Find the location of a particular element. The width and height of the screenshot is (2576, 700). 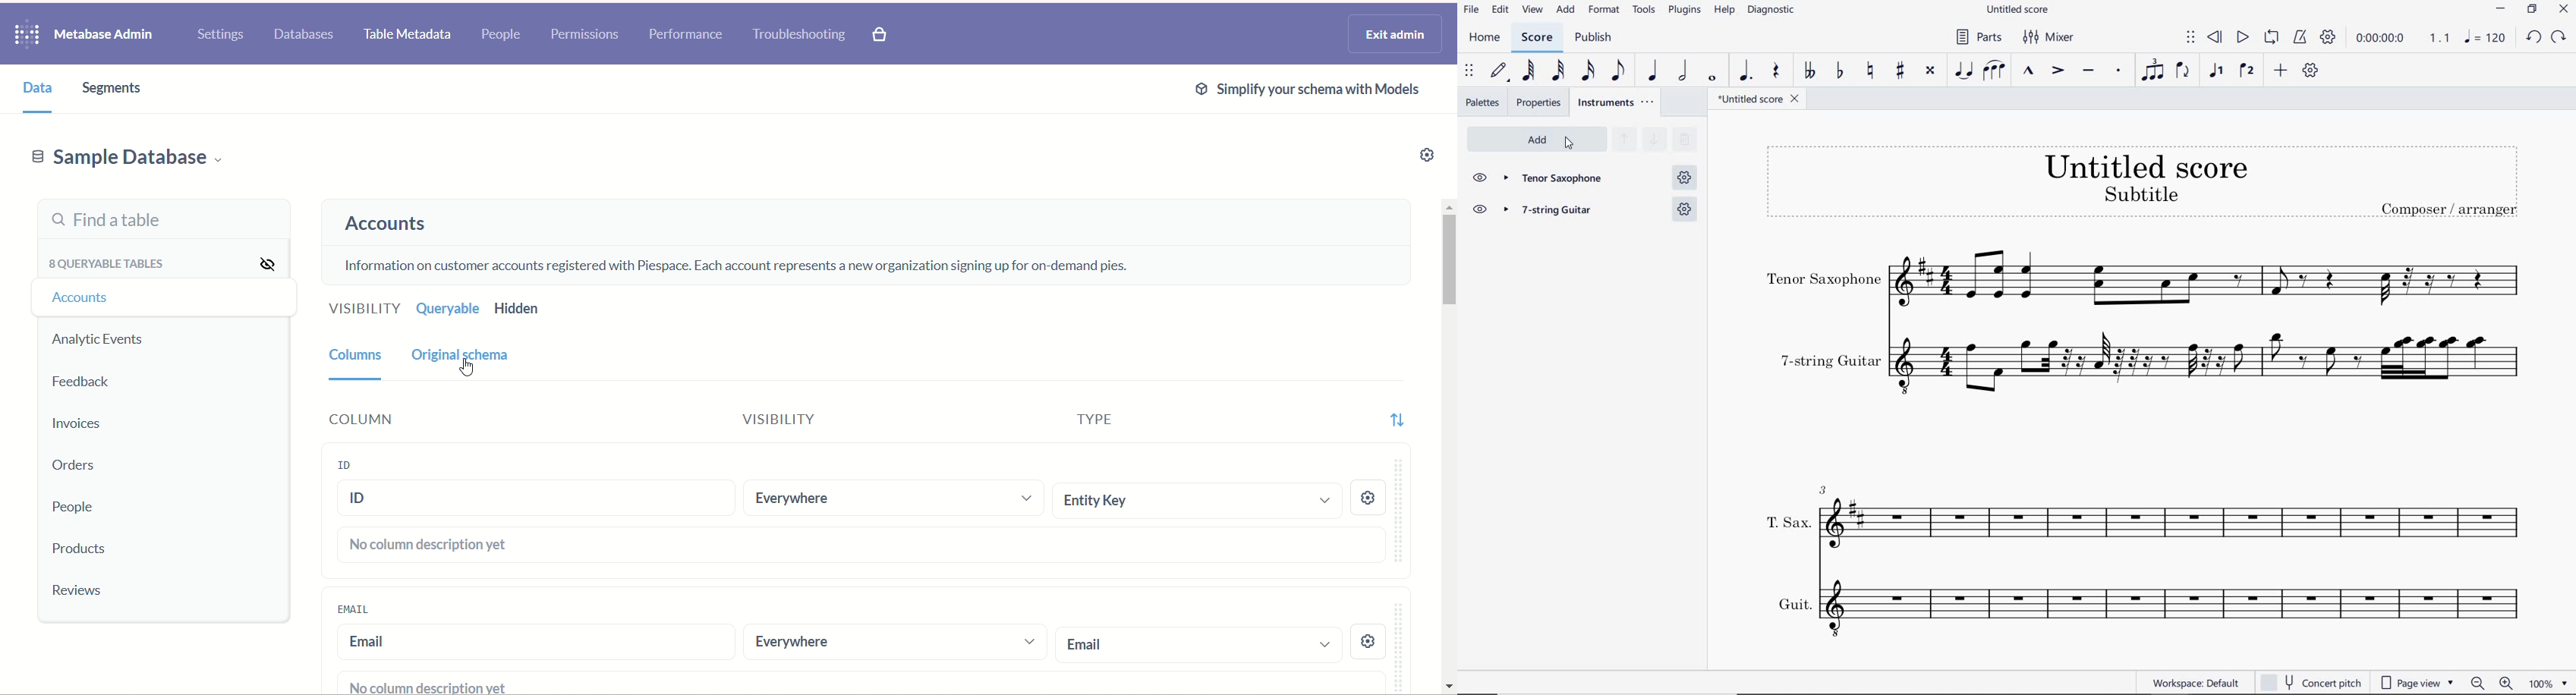

NOTE is located at coordinates (2485, 37).